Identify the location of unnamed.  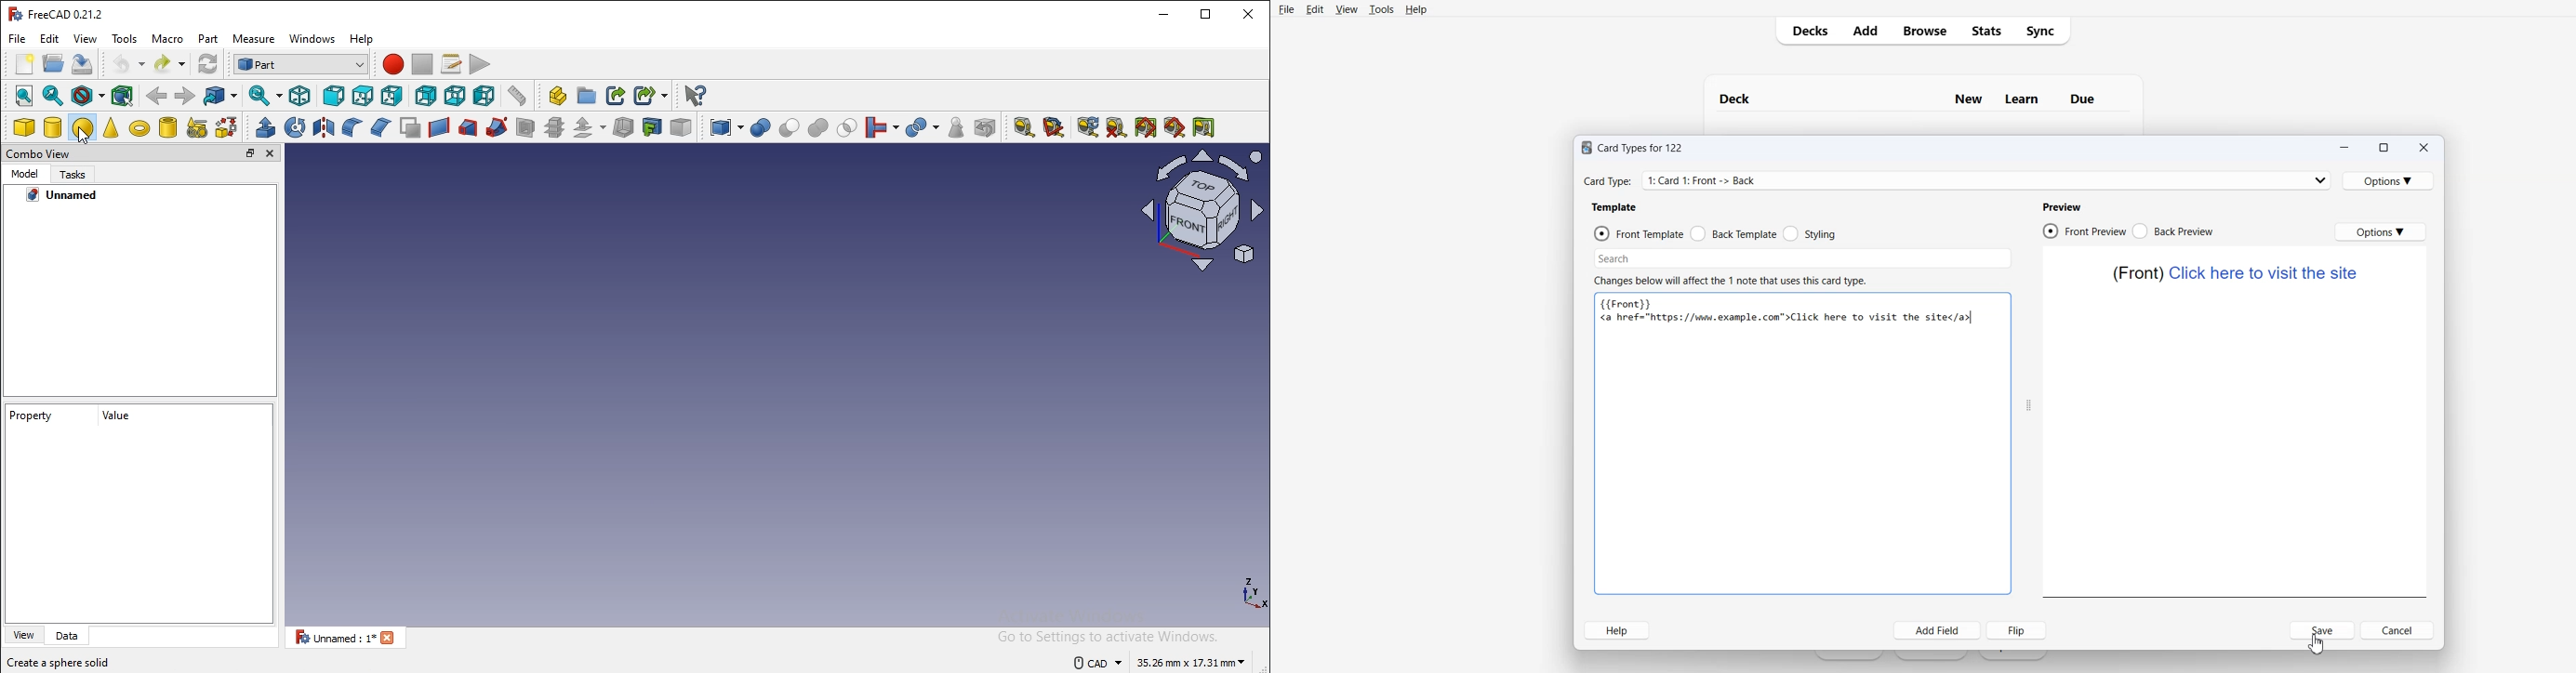
(346, 638).